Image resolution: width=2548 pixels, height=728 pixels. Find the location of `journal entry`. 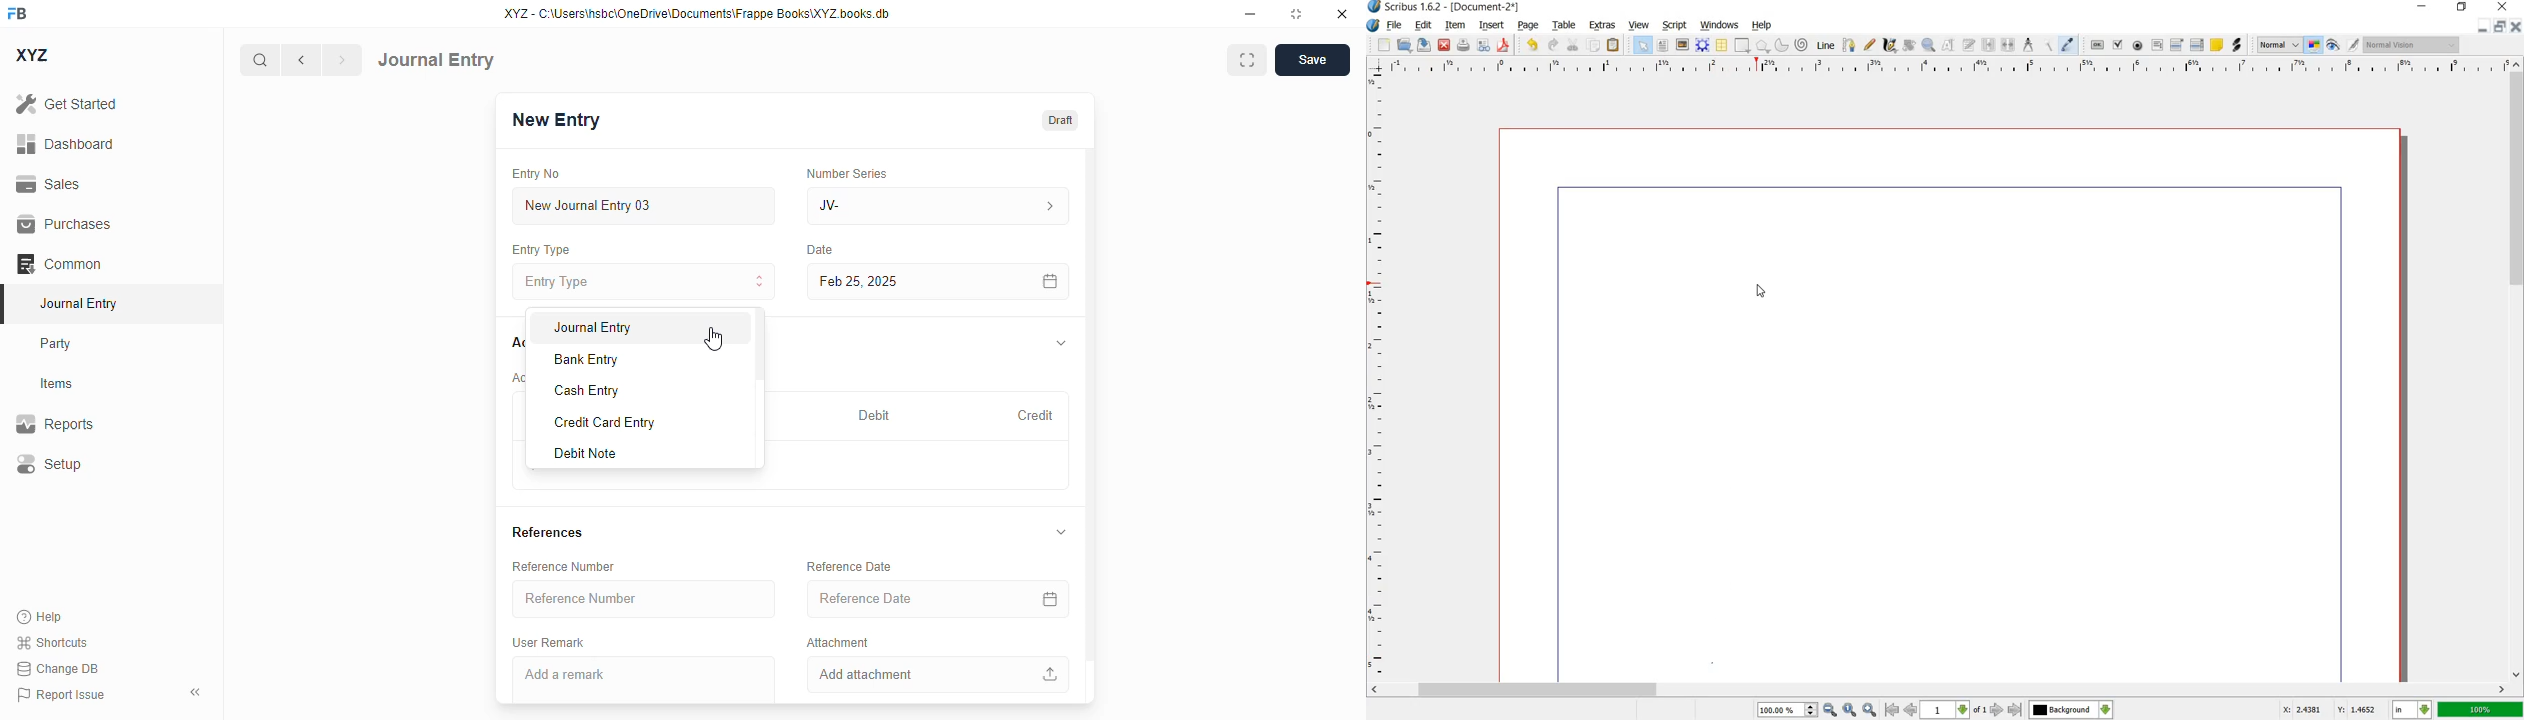

journal entry is located at coordinates (592, 328).